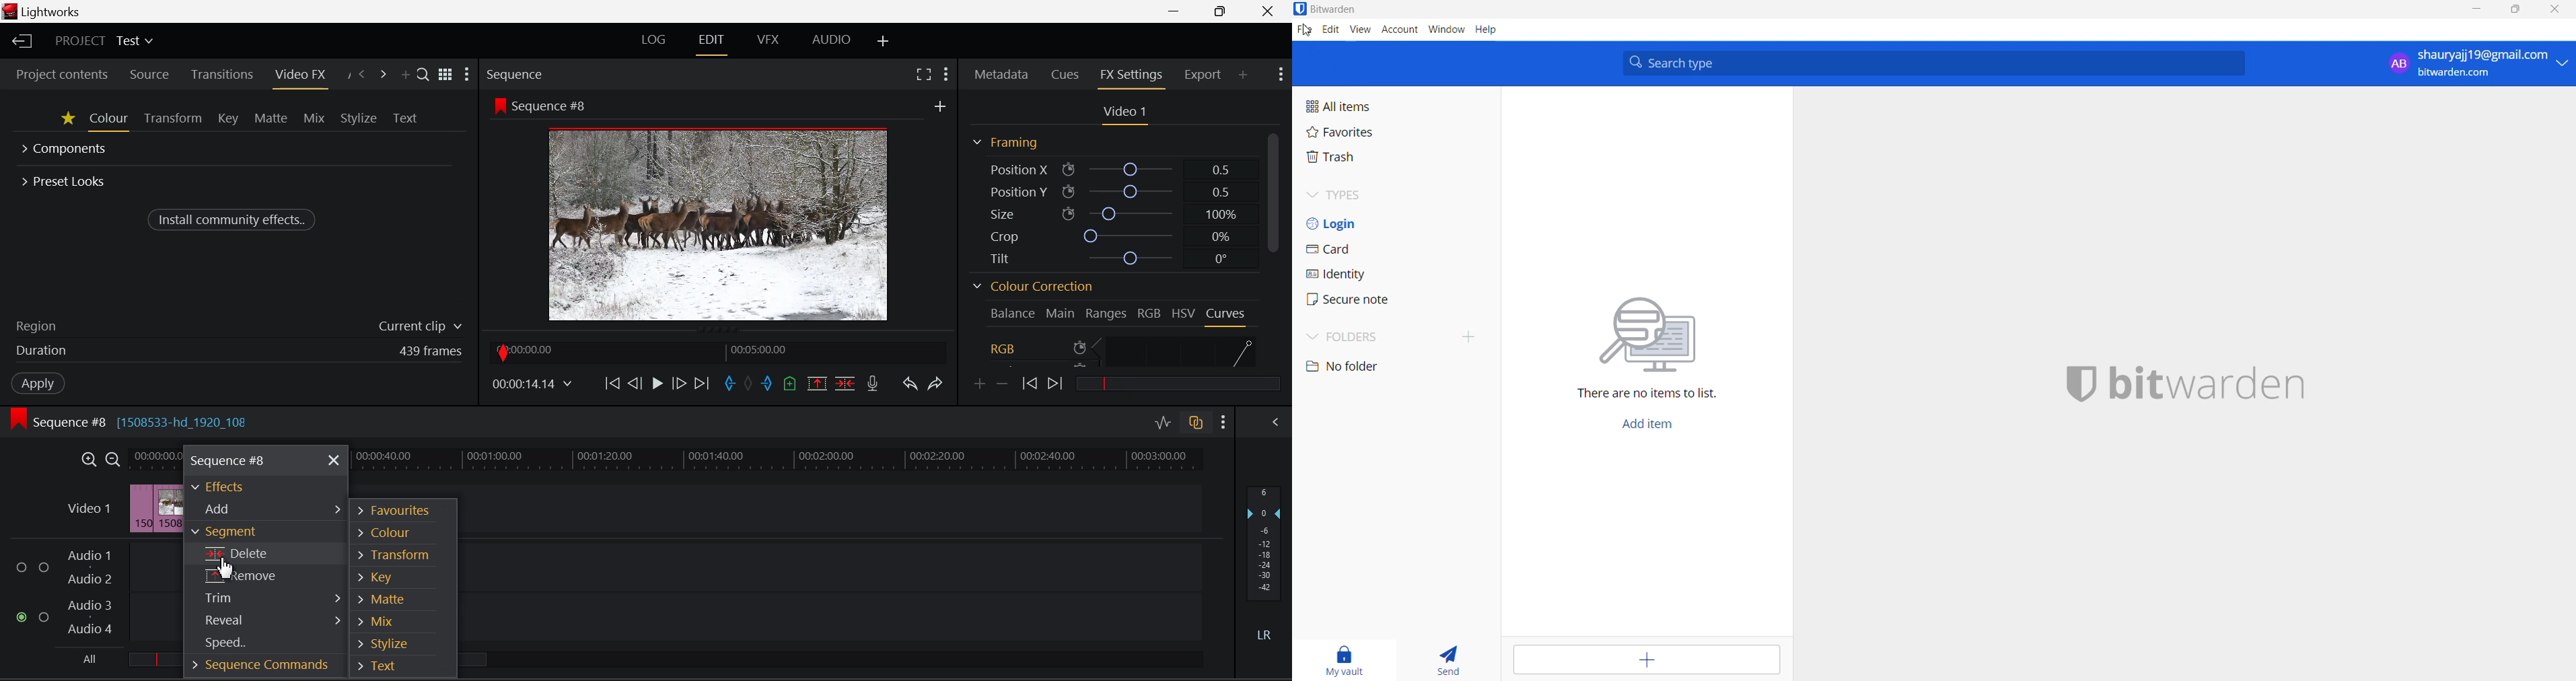 The image size is (2576, 700). What do you see at coordinates (910, 386) in the screenshot?
I see `Undo` at bounding box center [910, 386].